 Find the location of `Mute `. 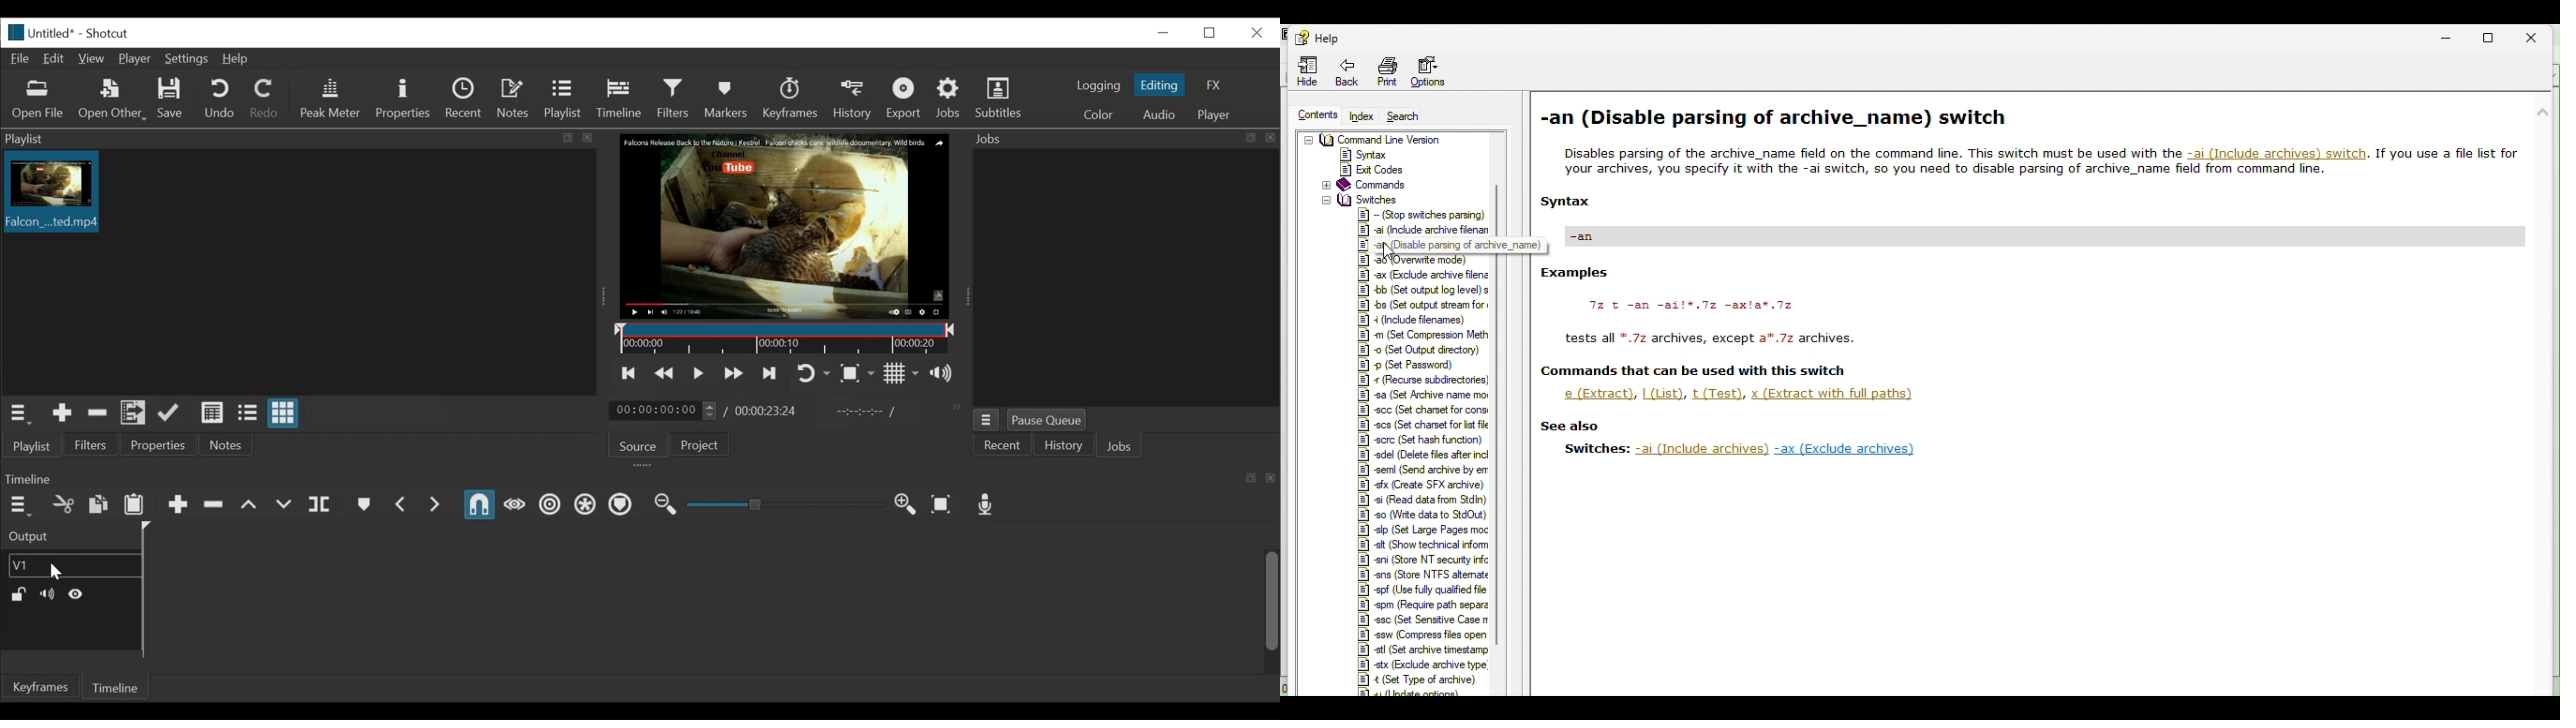

Mute  is located at coordinates (45, 594).